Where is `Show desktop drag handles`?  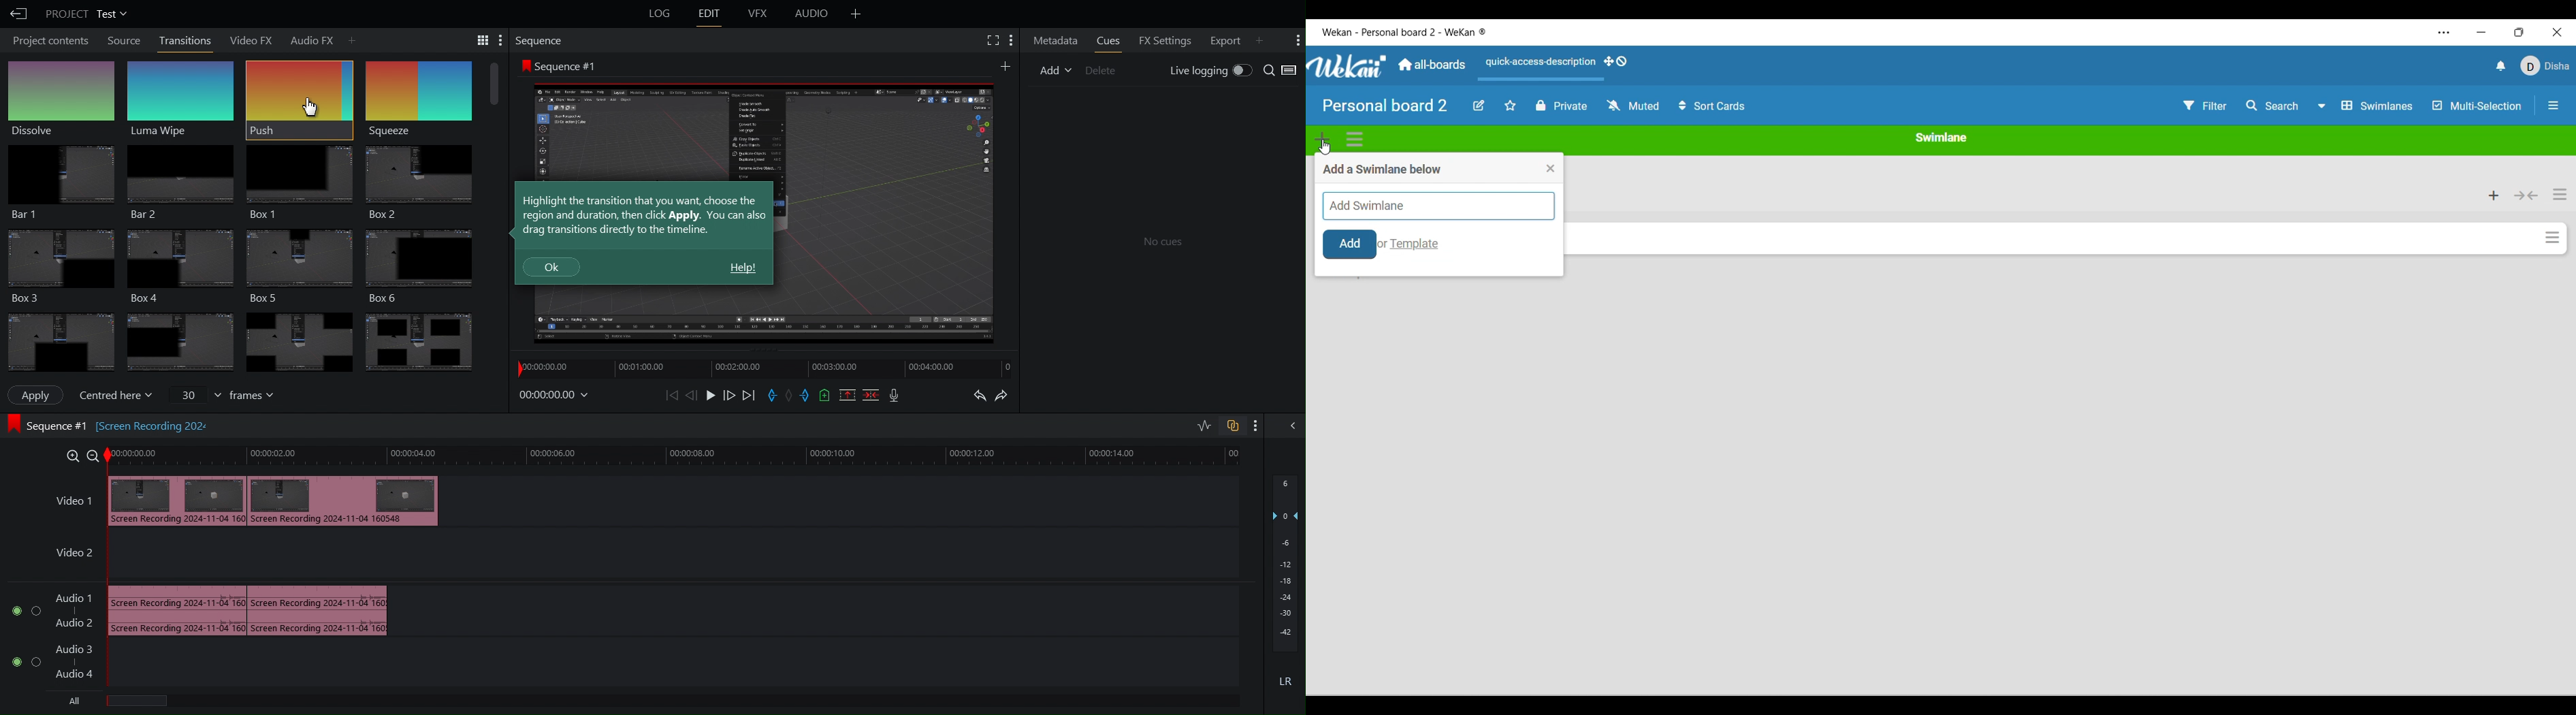 Show desktop drag handles is located at coordinates (1616, 61).